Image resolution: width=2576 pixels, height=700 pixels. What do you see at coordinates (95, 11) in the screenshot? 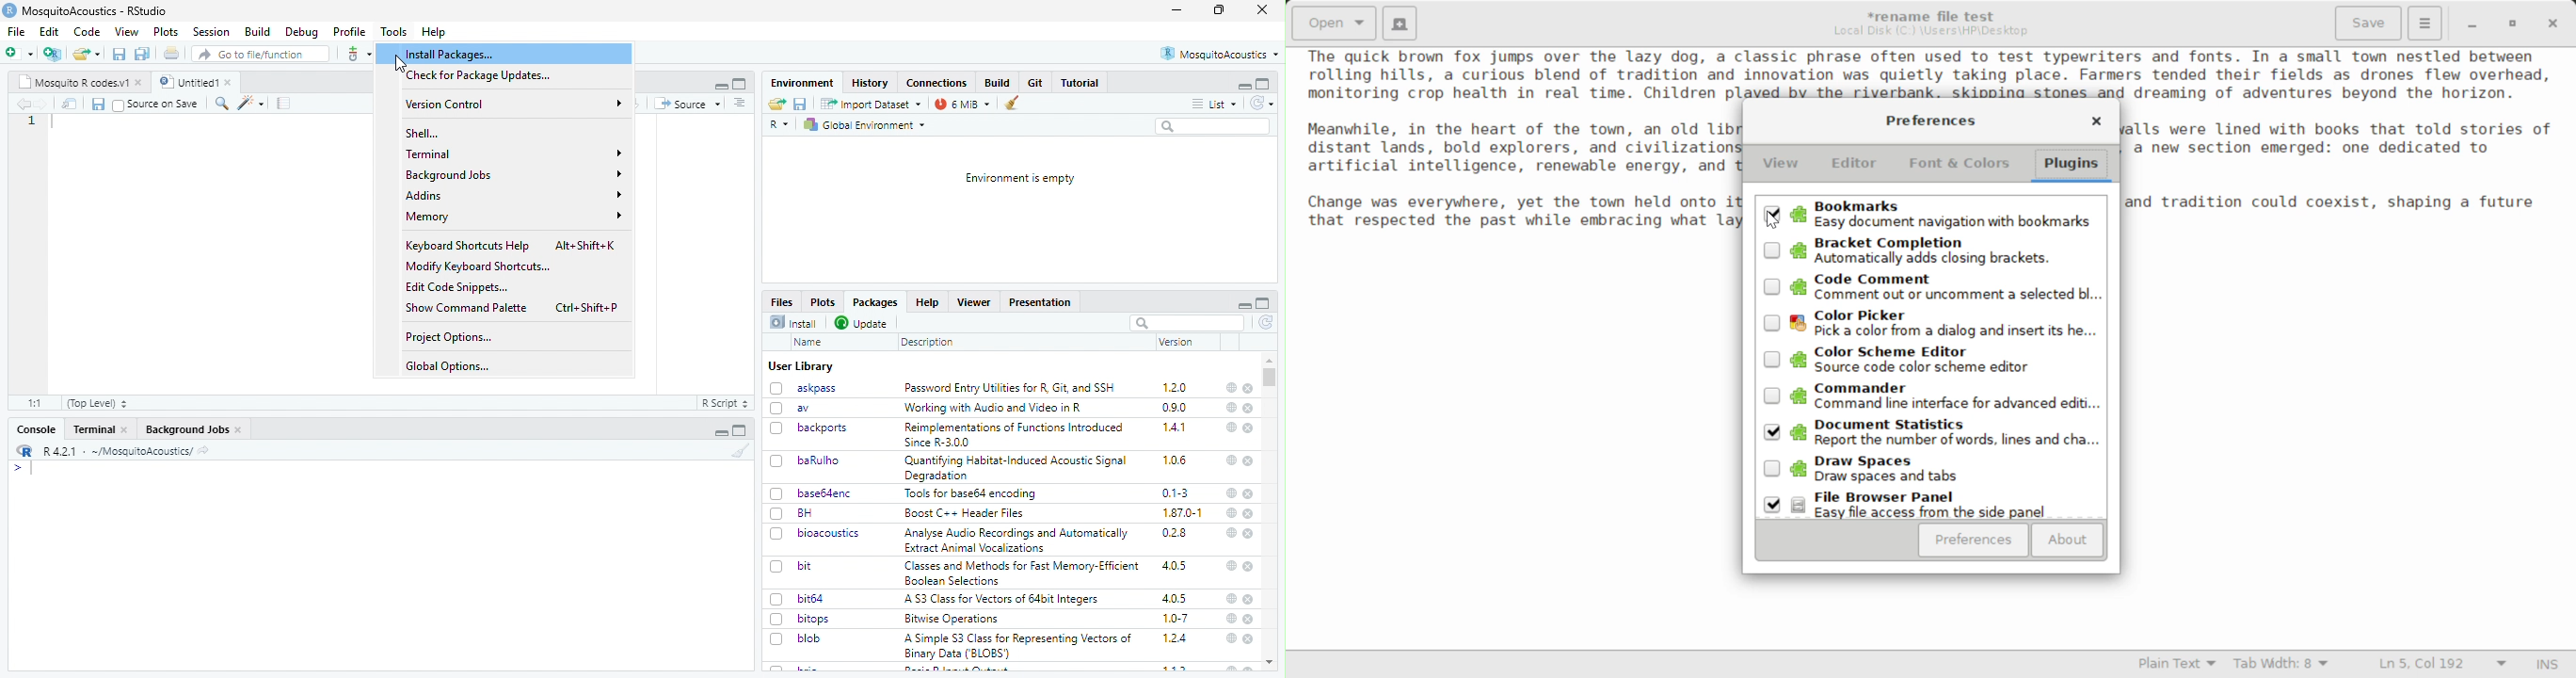
I see `MosquitoAcoustics - RStudio` at bounding box center [95, 11].